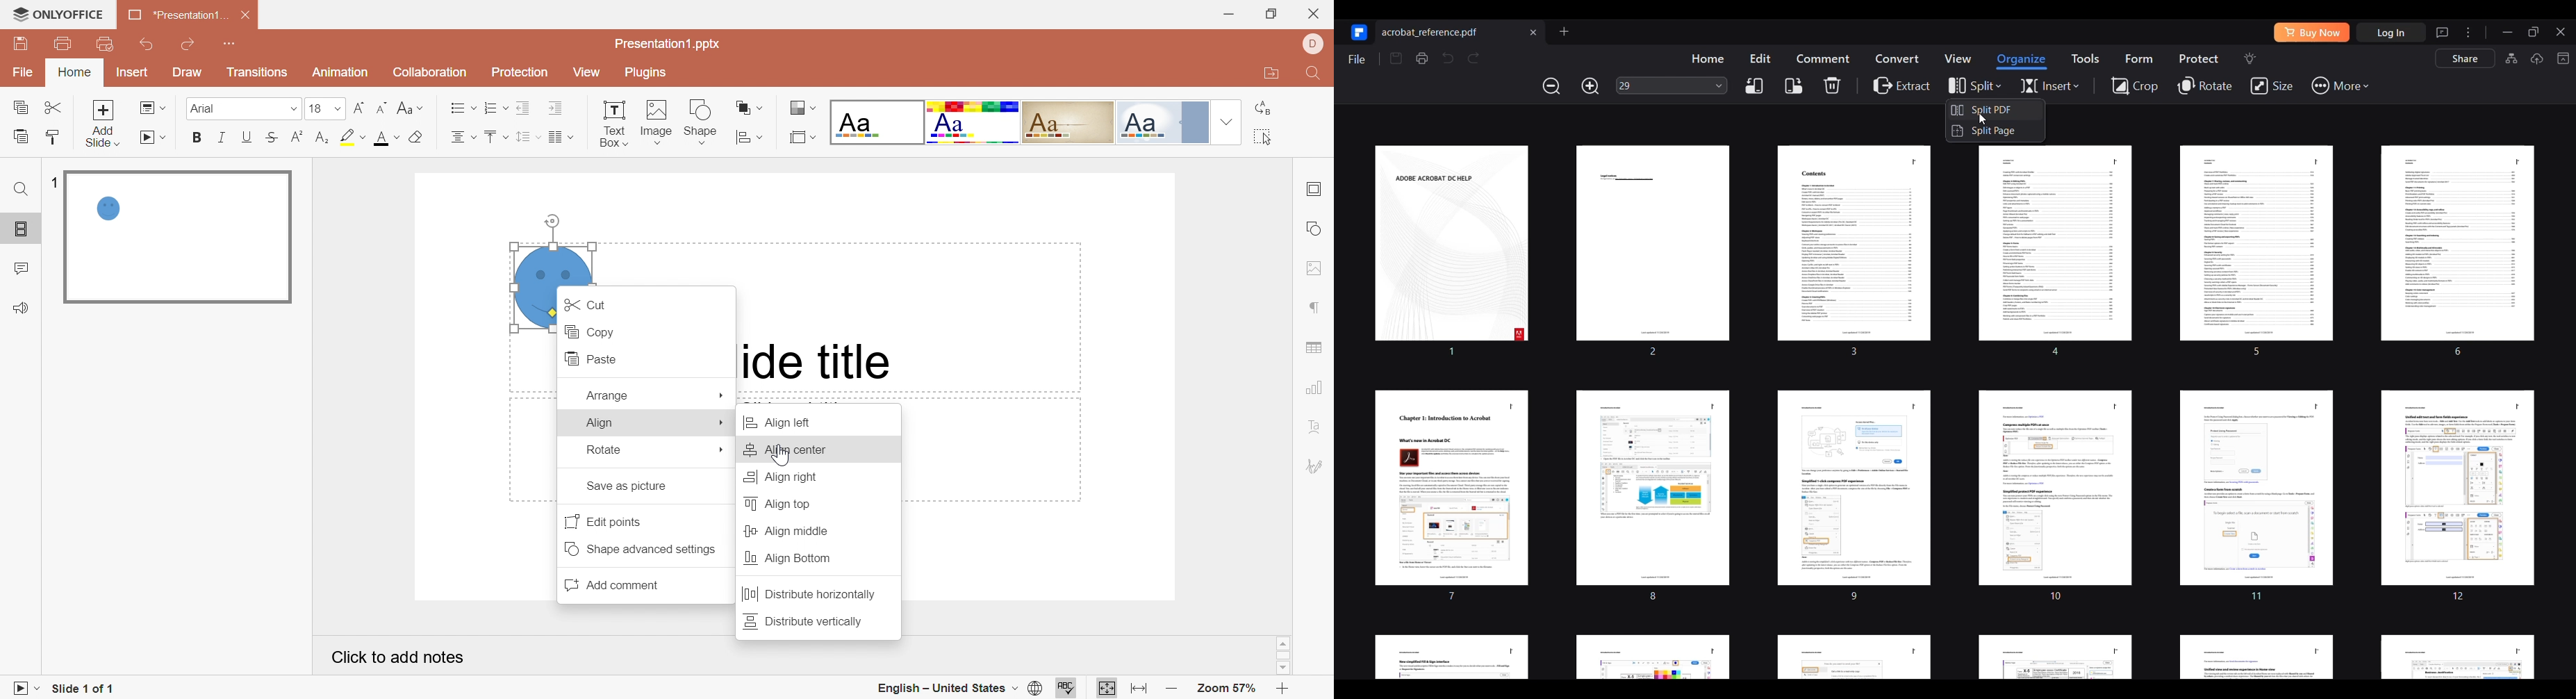 The width and height of the screenshot is (2576, 700). What do you see at coordinates (1312, 268) in the screenshot?
I see `image settings` at bounding box center [1312, 268].